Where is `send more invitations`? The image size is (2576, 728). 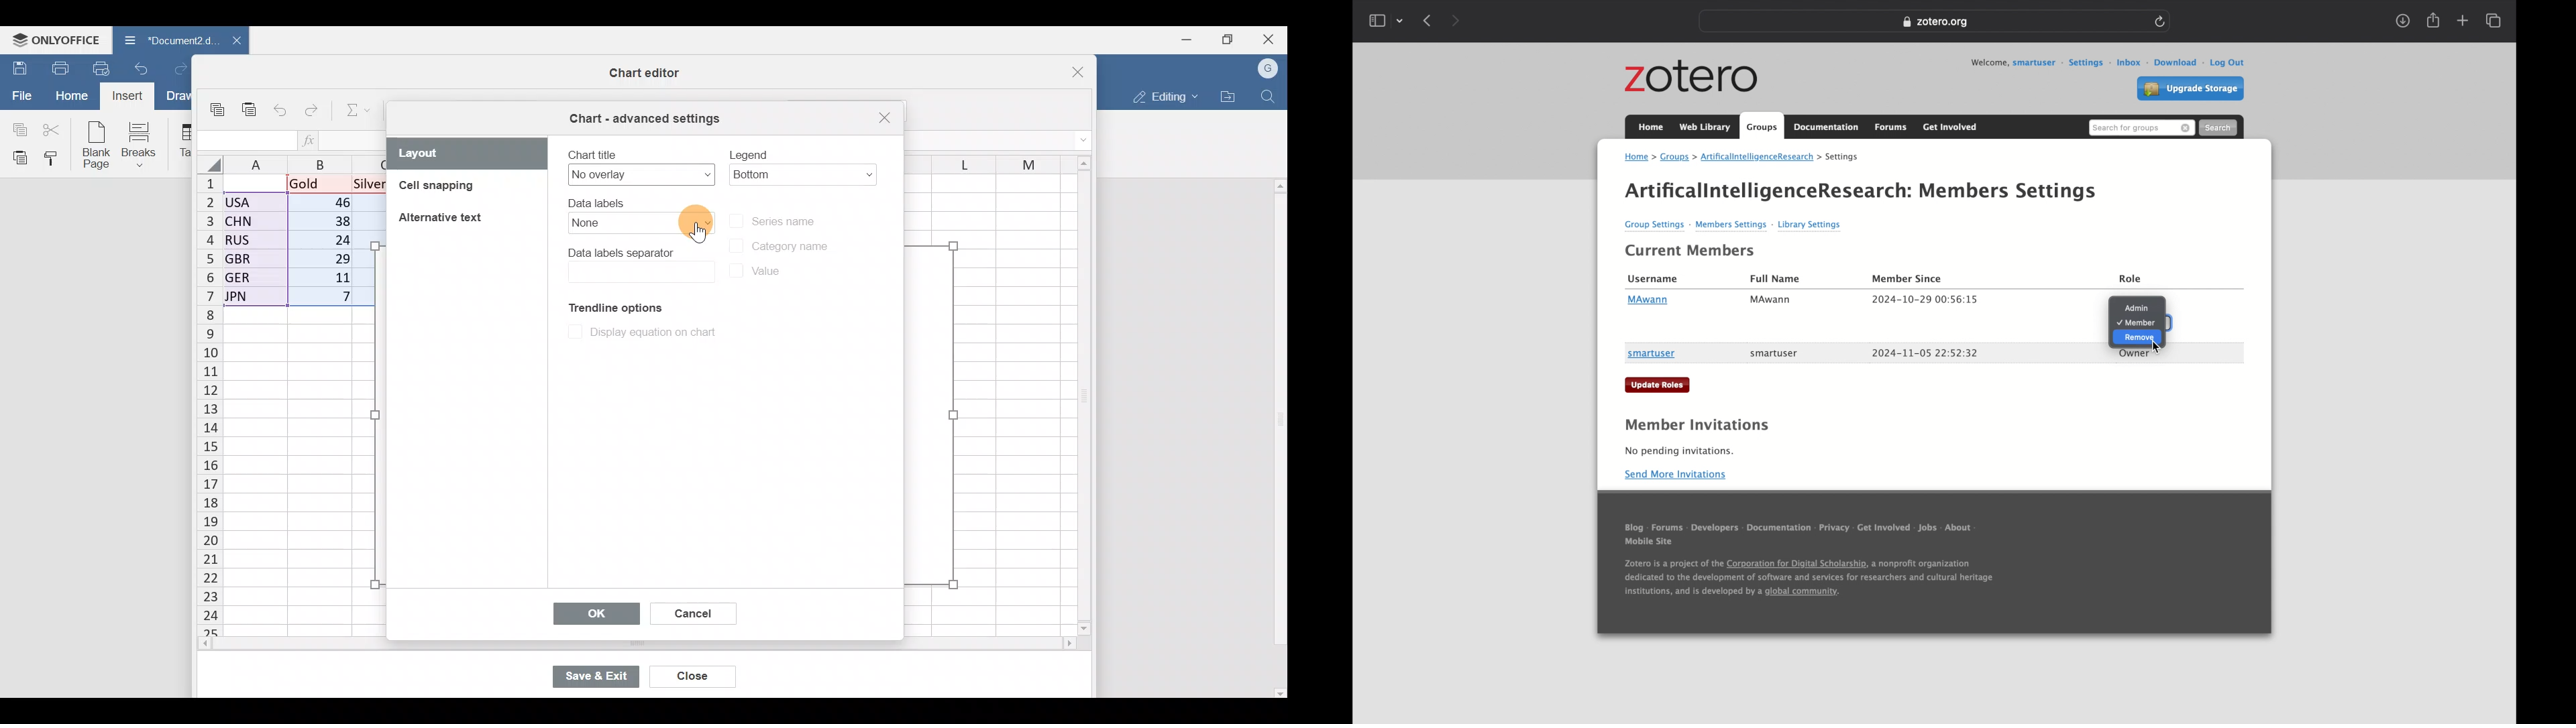 send more invitations is located at coordinates (1676, 475).